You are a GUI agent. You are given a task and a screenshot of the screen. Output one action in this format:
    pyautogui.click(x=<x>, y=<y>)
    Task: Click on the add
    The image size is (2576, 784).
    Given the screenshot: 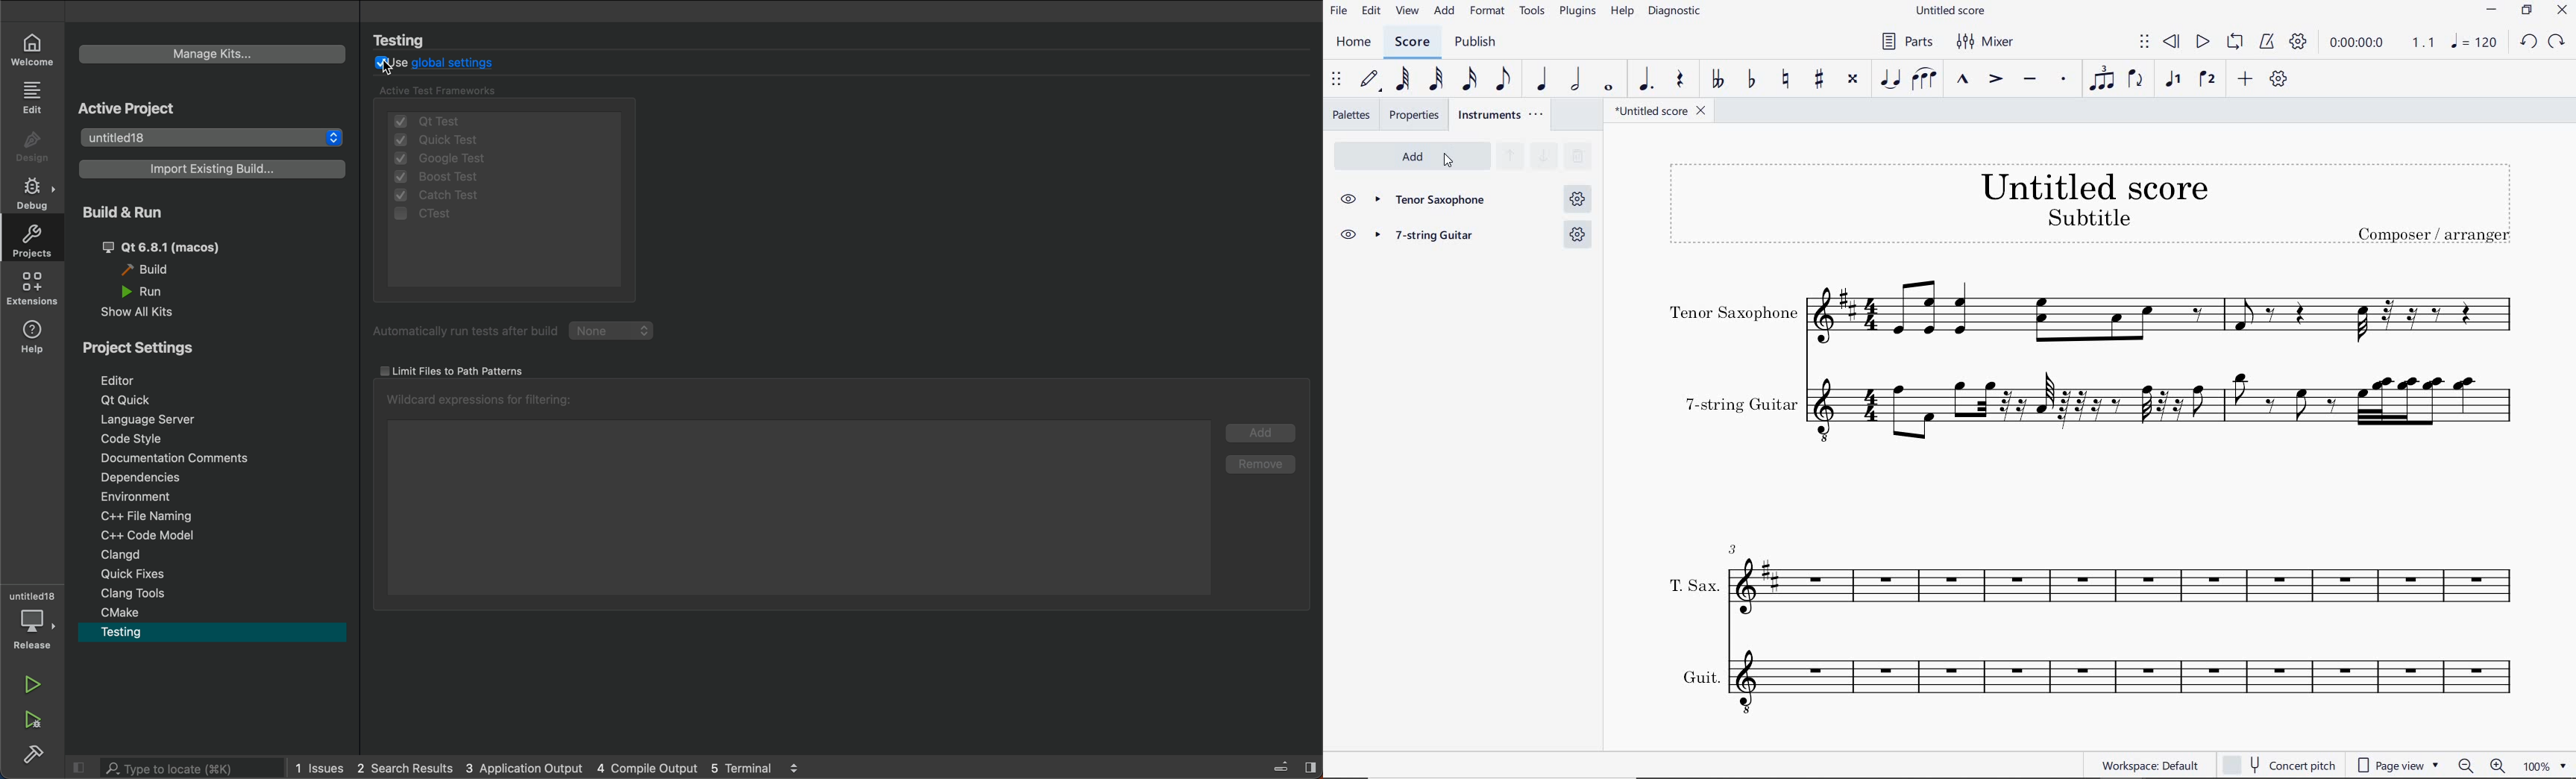 What is the action you would take?
    pyautogui.click(x=1448, y=162)
    